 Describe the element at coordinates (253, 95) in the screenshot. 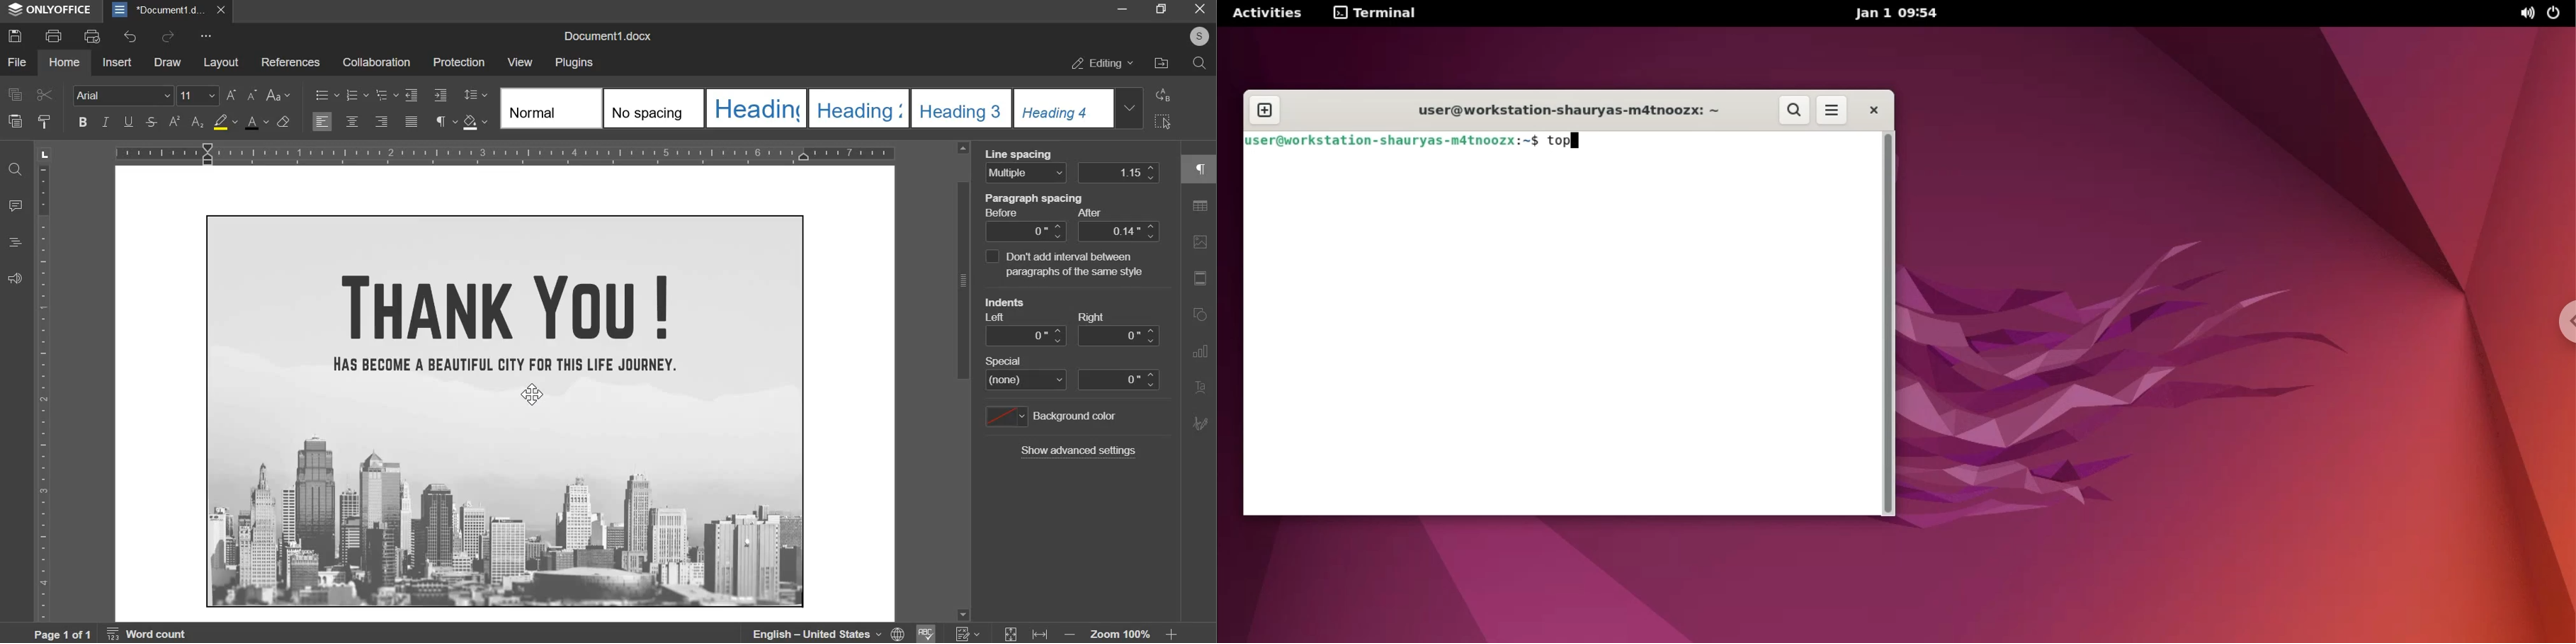

I see `decremental font size` at that location.